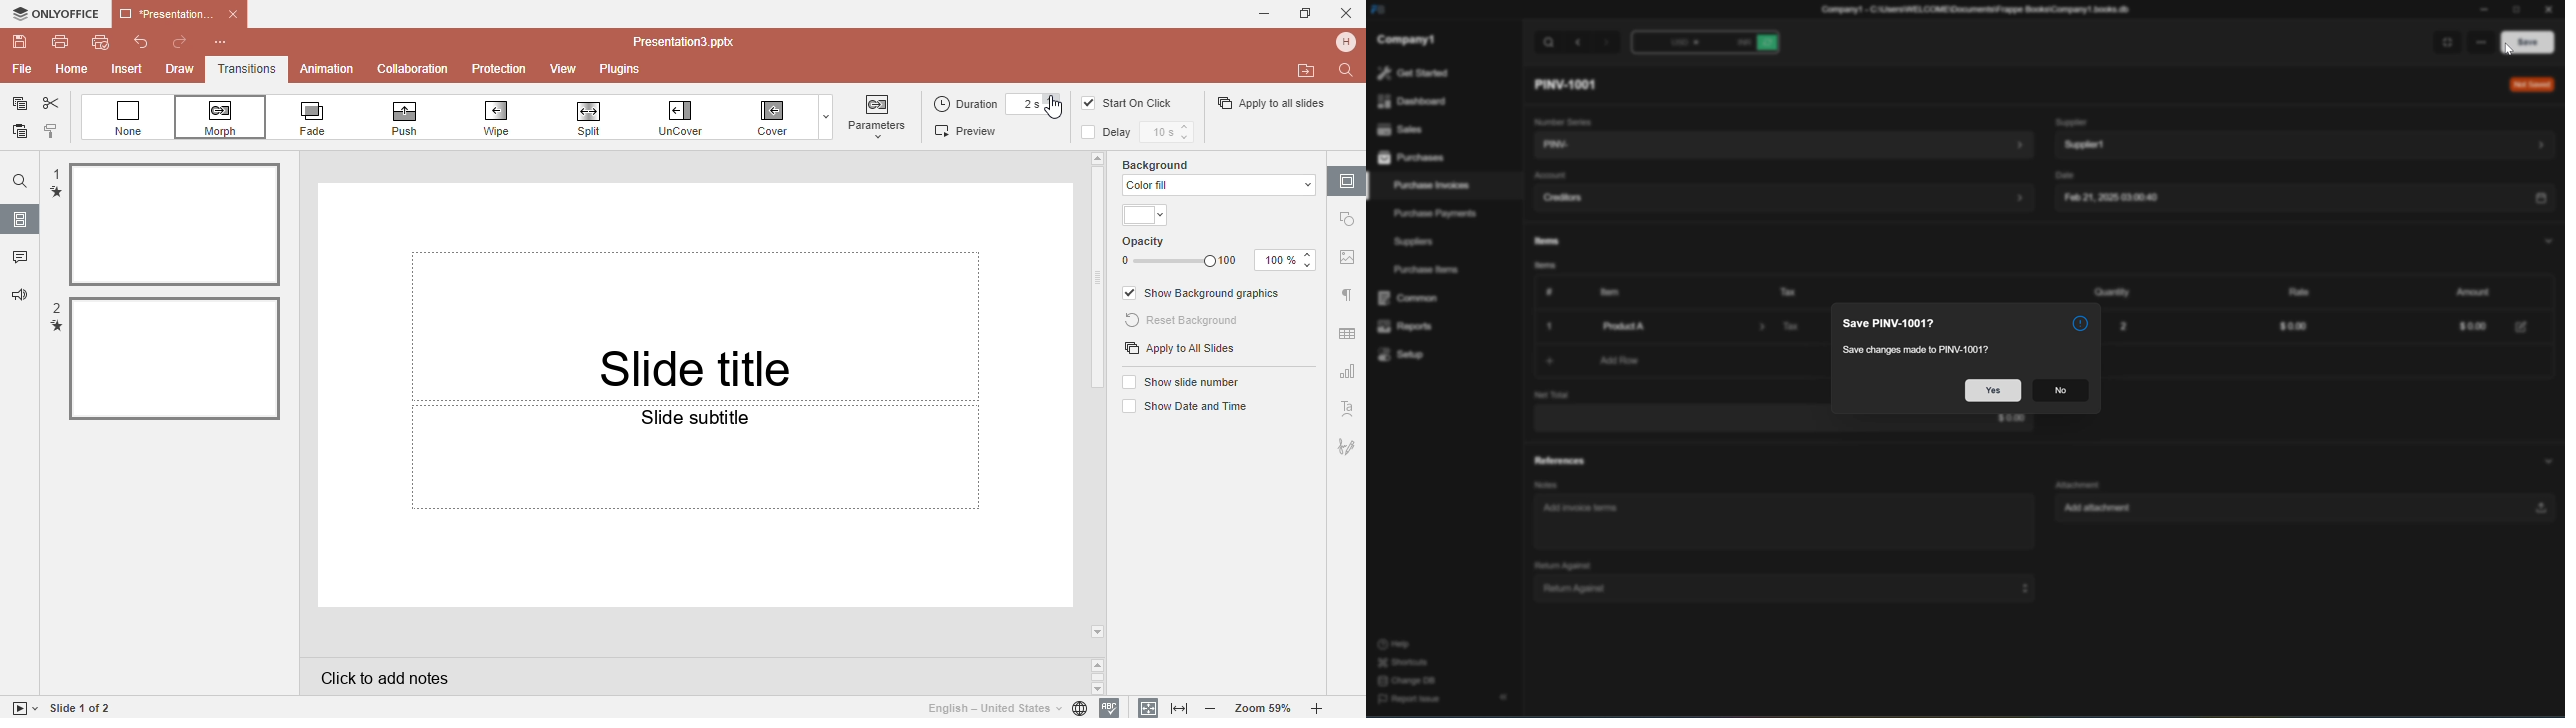 The image size is (2576, 728). Describe the element at coordinates (1346, 295) in the screenshot. I see `Paragraph settings` at that location.